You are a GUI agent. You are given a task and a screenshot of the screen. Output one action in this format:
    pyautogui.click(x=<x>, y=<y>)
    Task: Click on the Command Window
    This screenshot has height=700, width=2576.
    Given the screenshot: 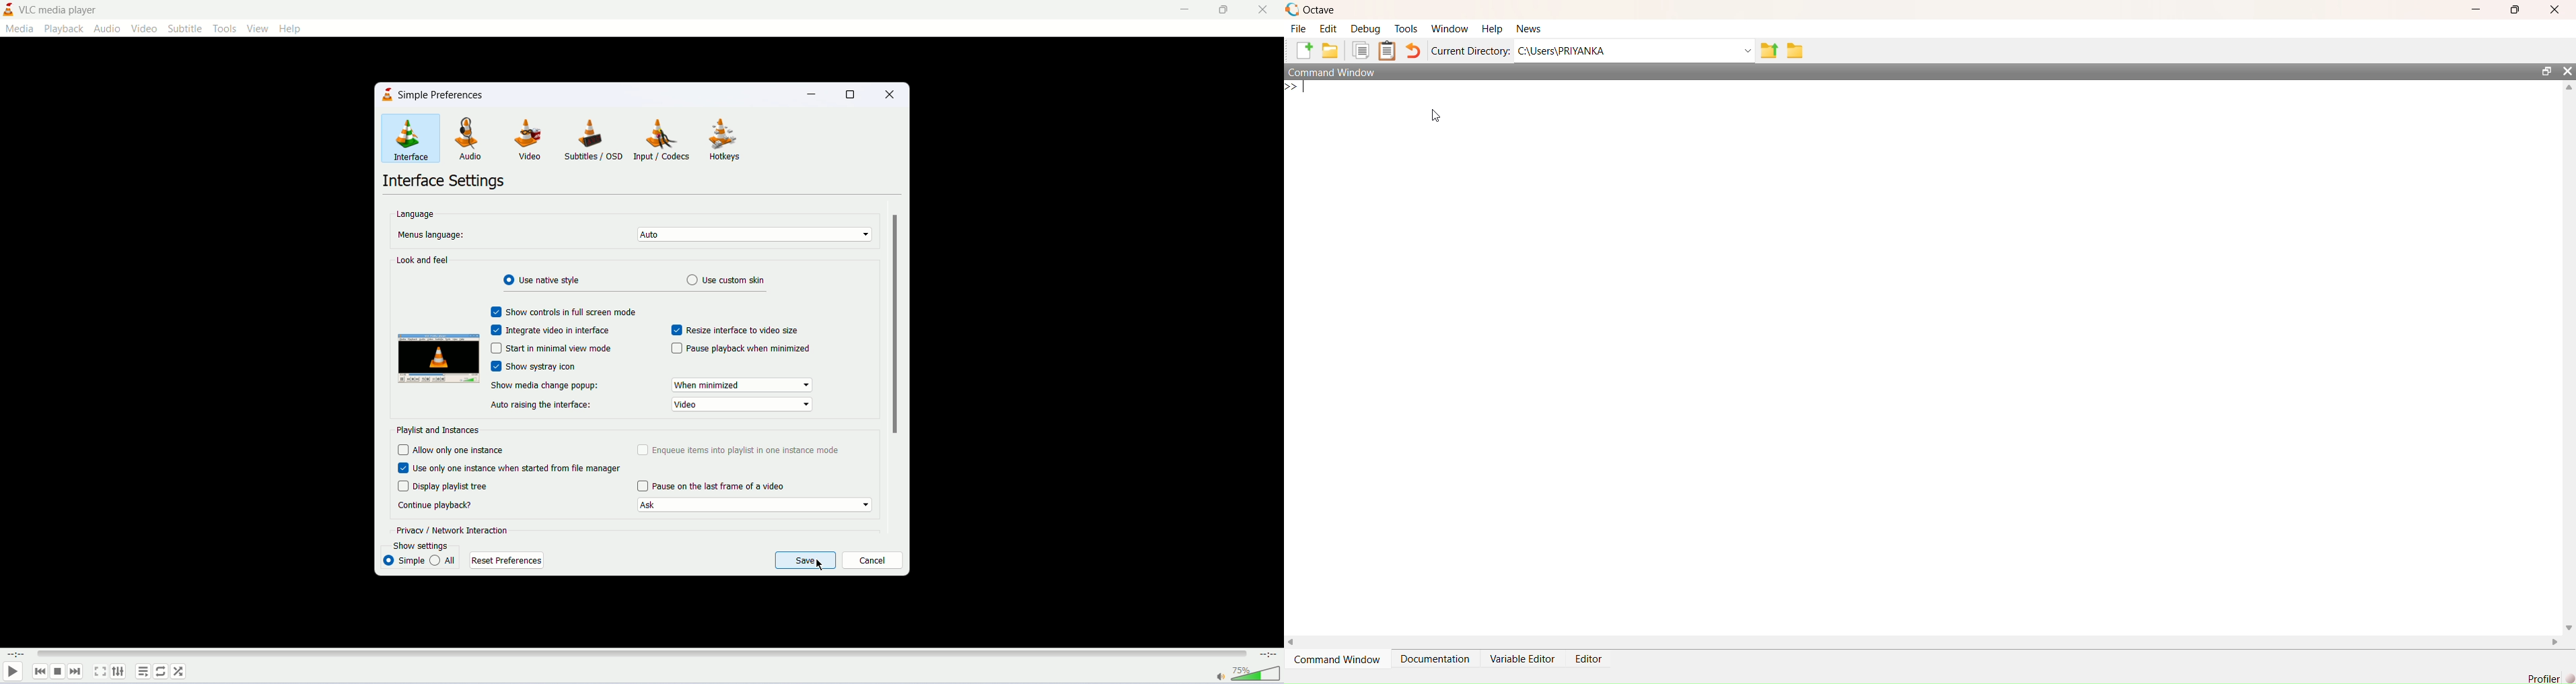 What is the action you would take?
    pyautogui.click(x=1340, y=660)
    